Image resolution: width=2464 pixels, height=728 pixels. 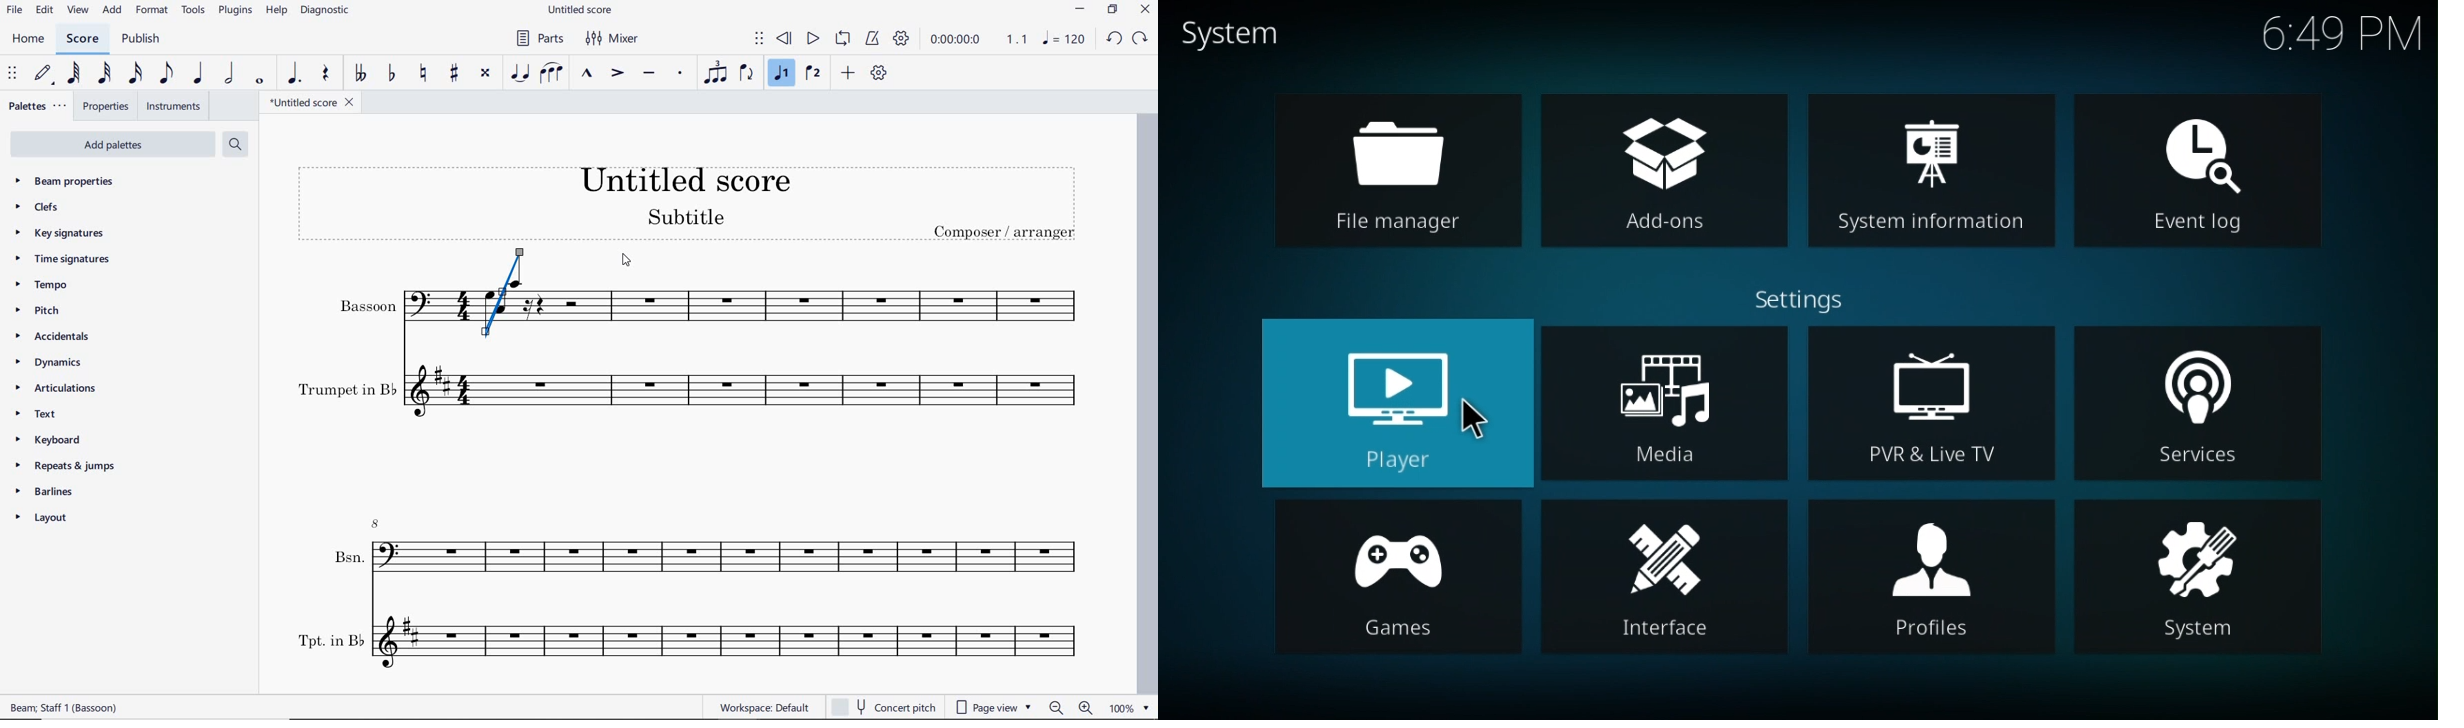 I want to click on zoom out or zoom in, so click(x=1072, y=706).